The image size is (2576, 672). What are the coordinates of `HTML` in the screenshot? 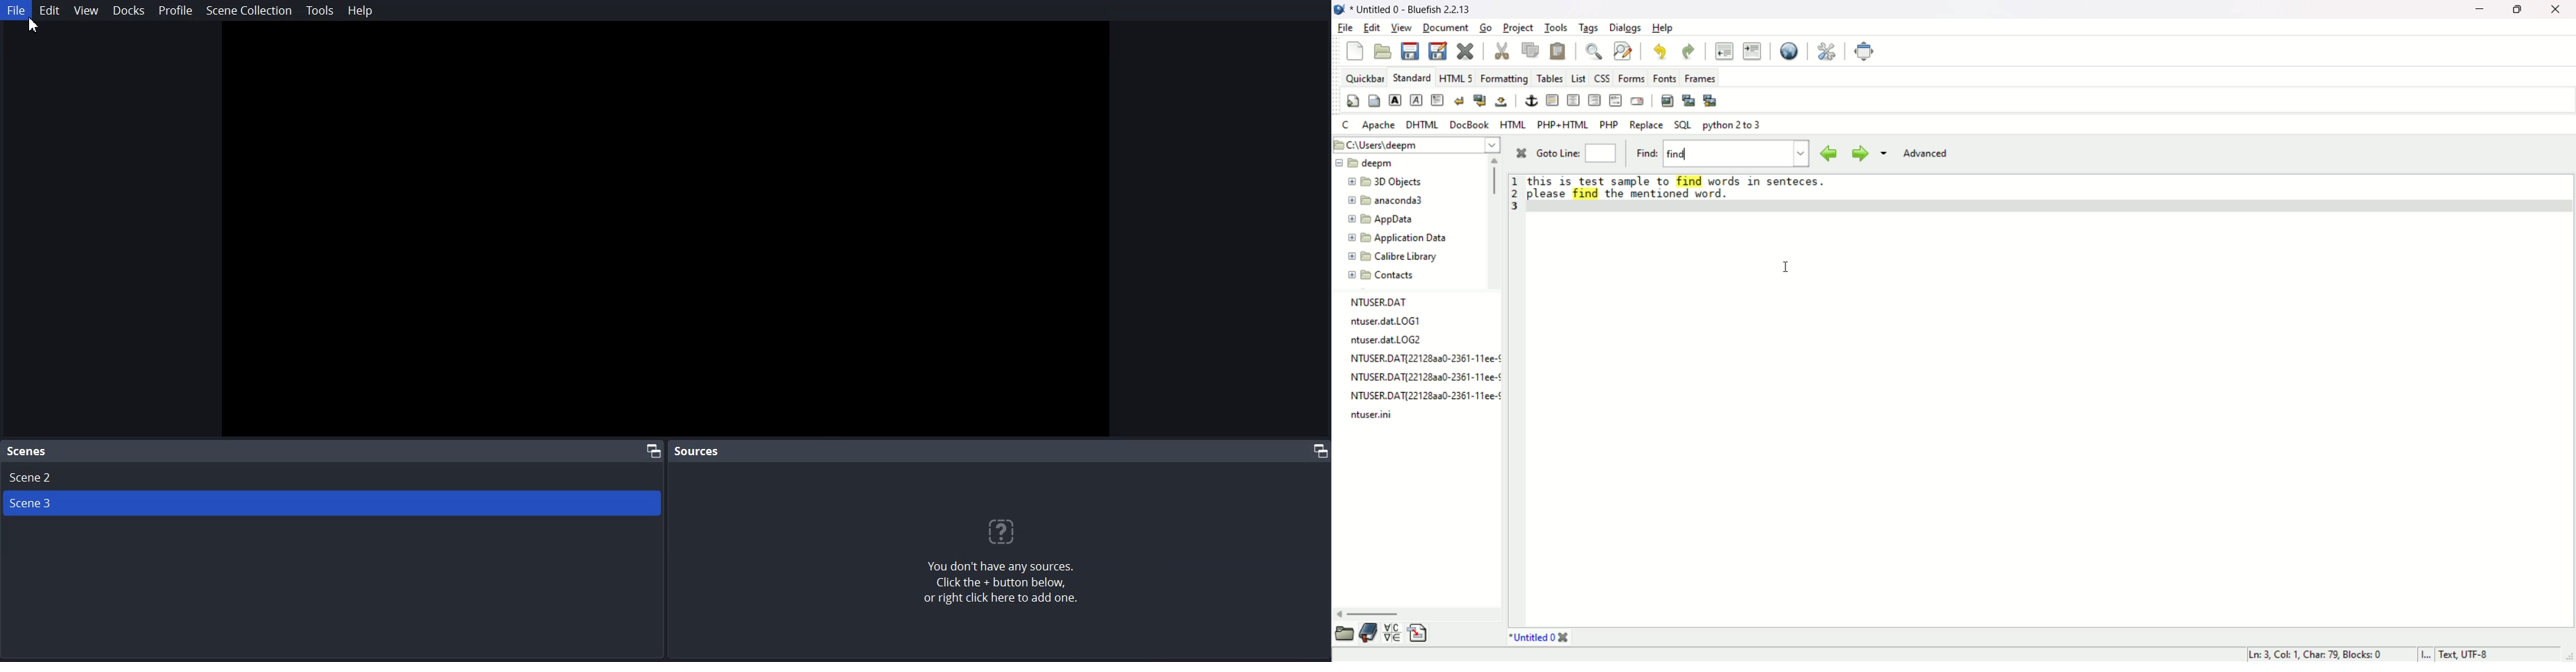 It's located at (1512, 123).